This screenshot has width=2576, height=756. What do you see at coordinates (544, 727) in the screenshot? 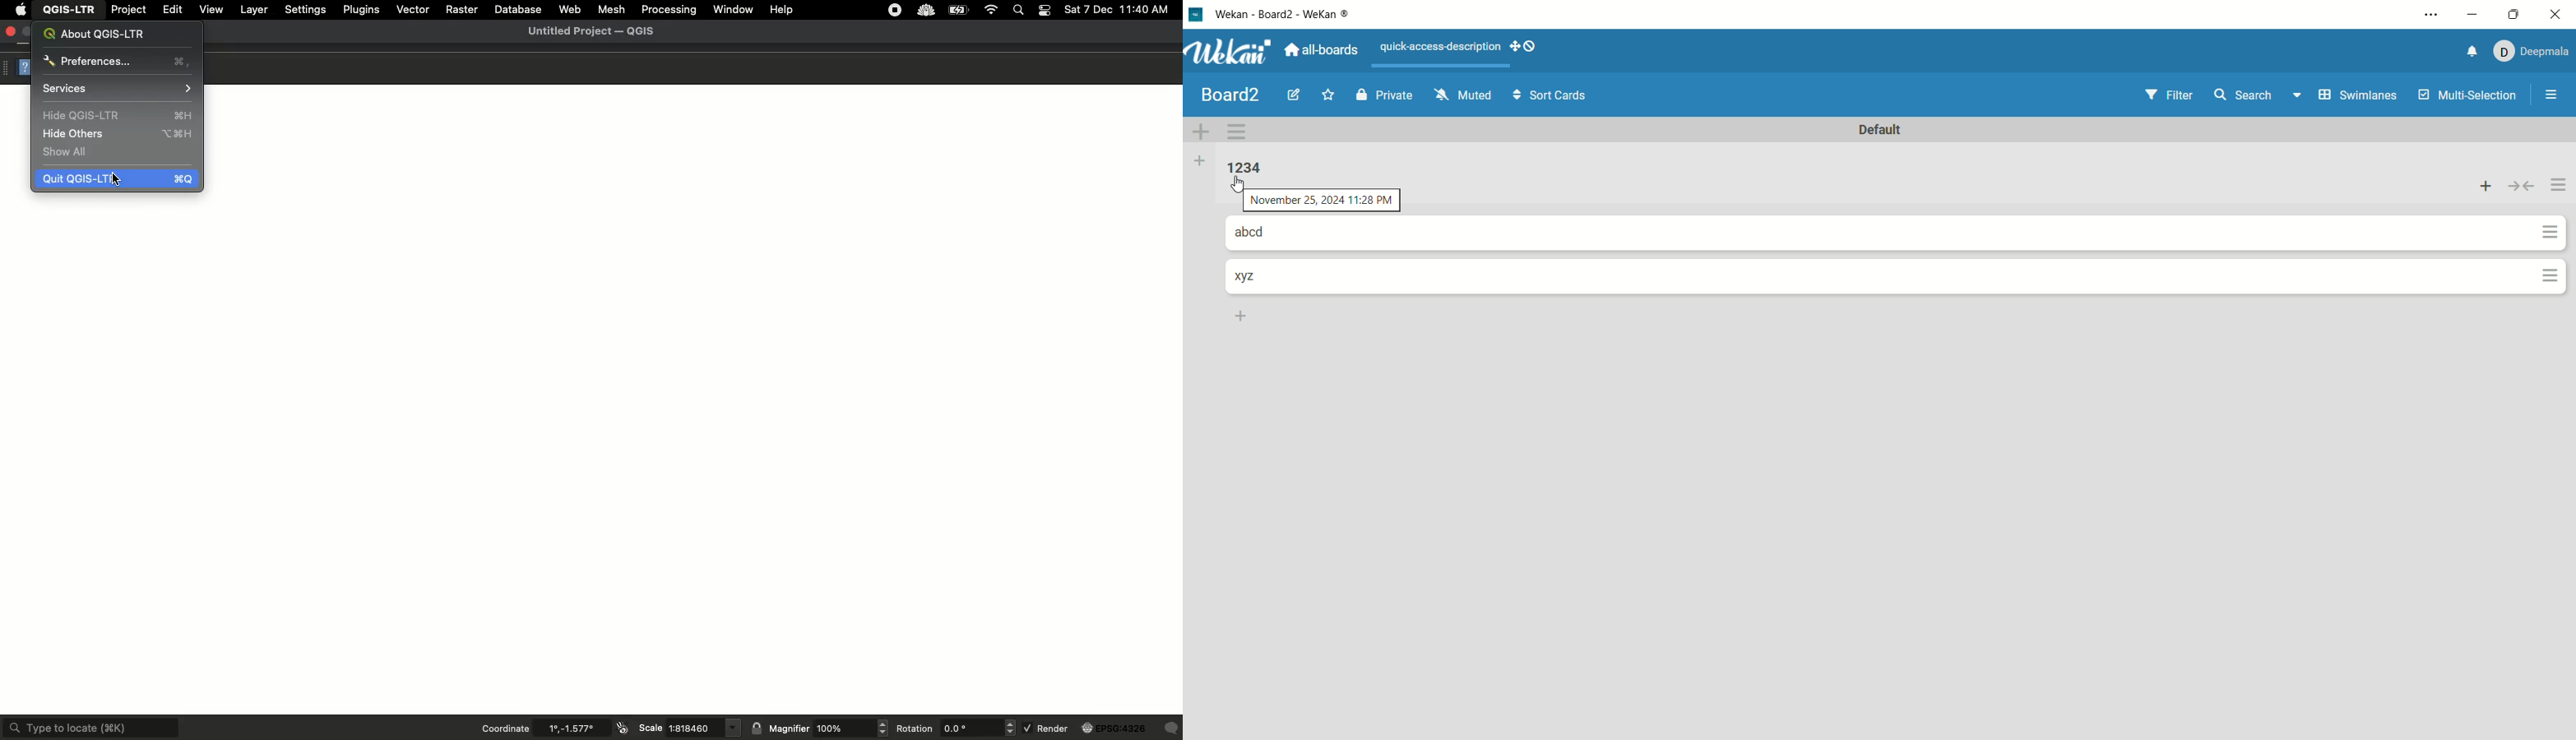
I see `Coordinate` at bounding box center [544, 727].